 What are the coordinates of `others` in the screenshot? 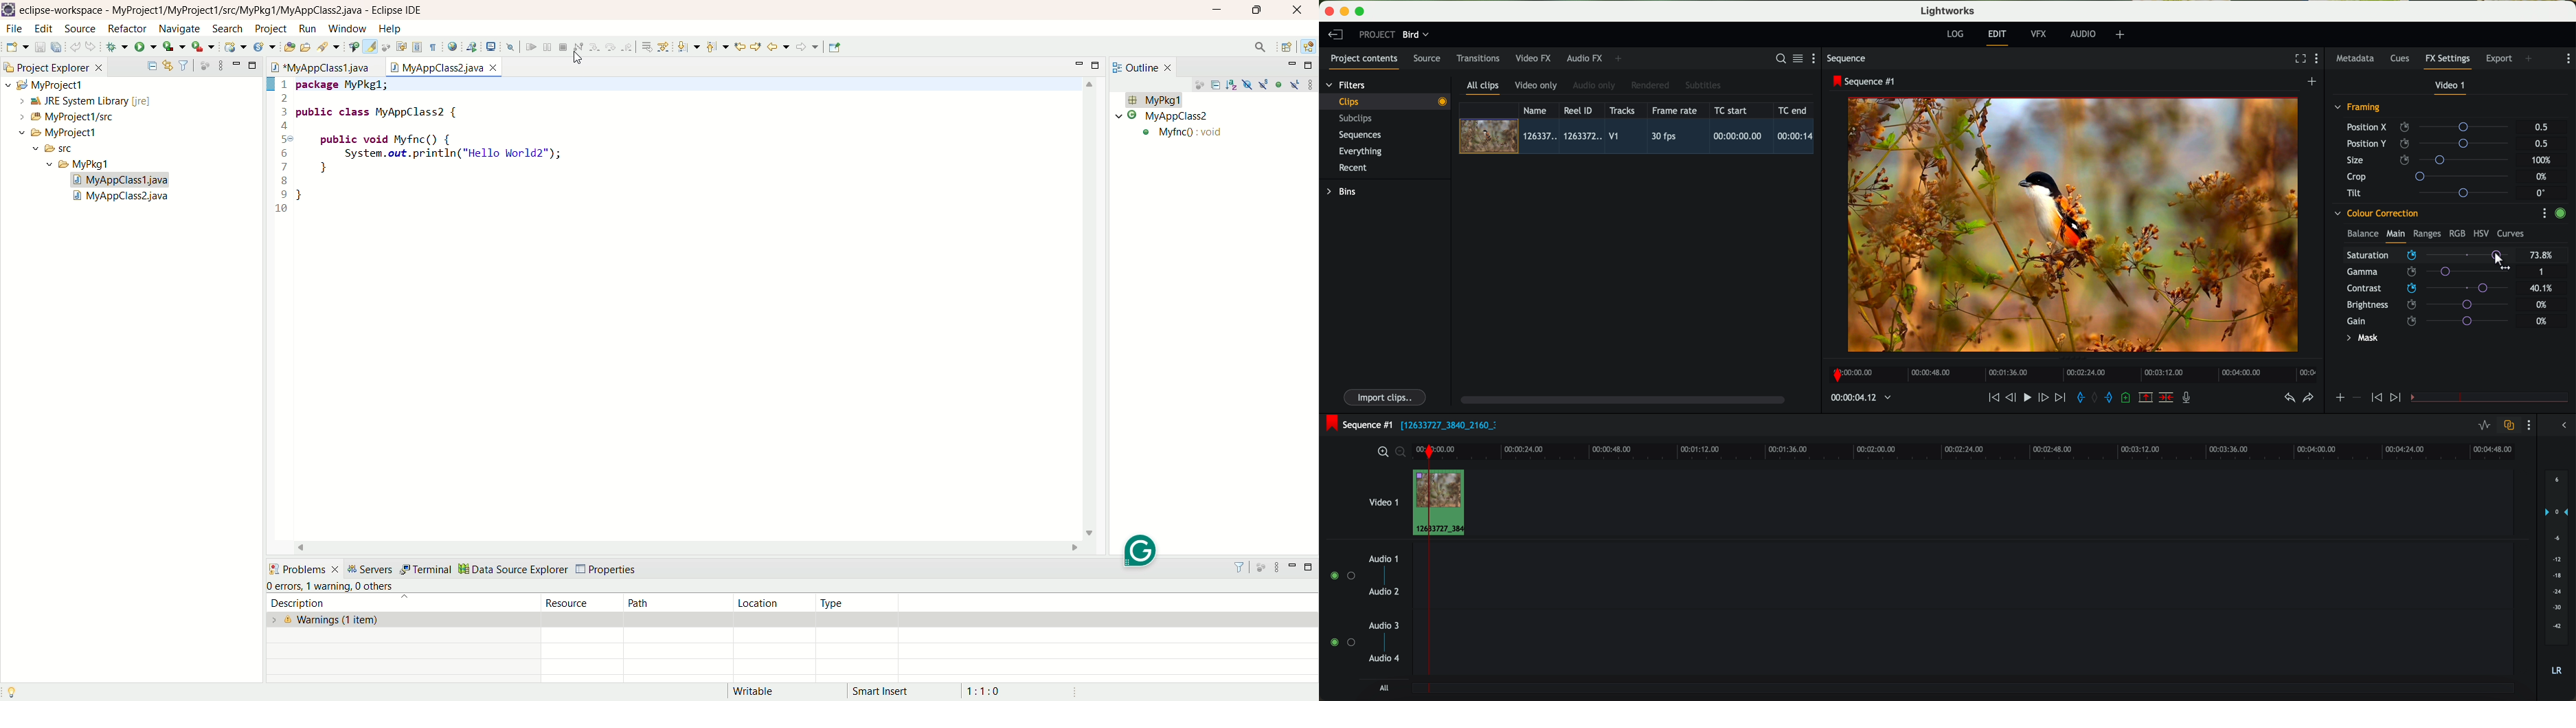 It's located at (378, 586).